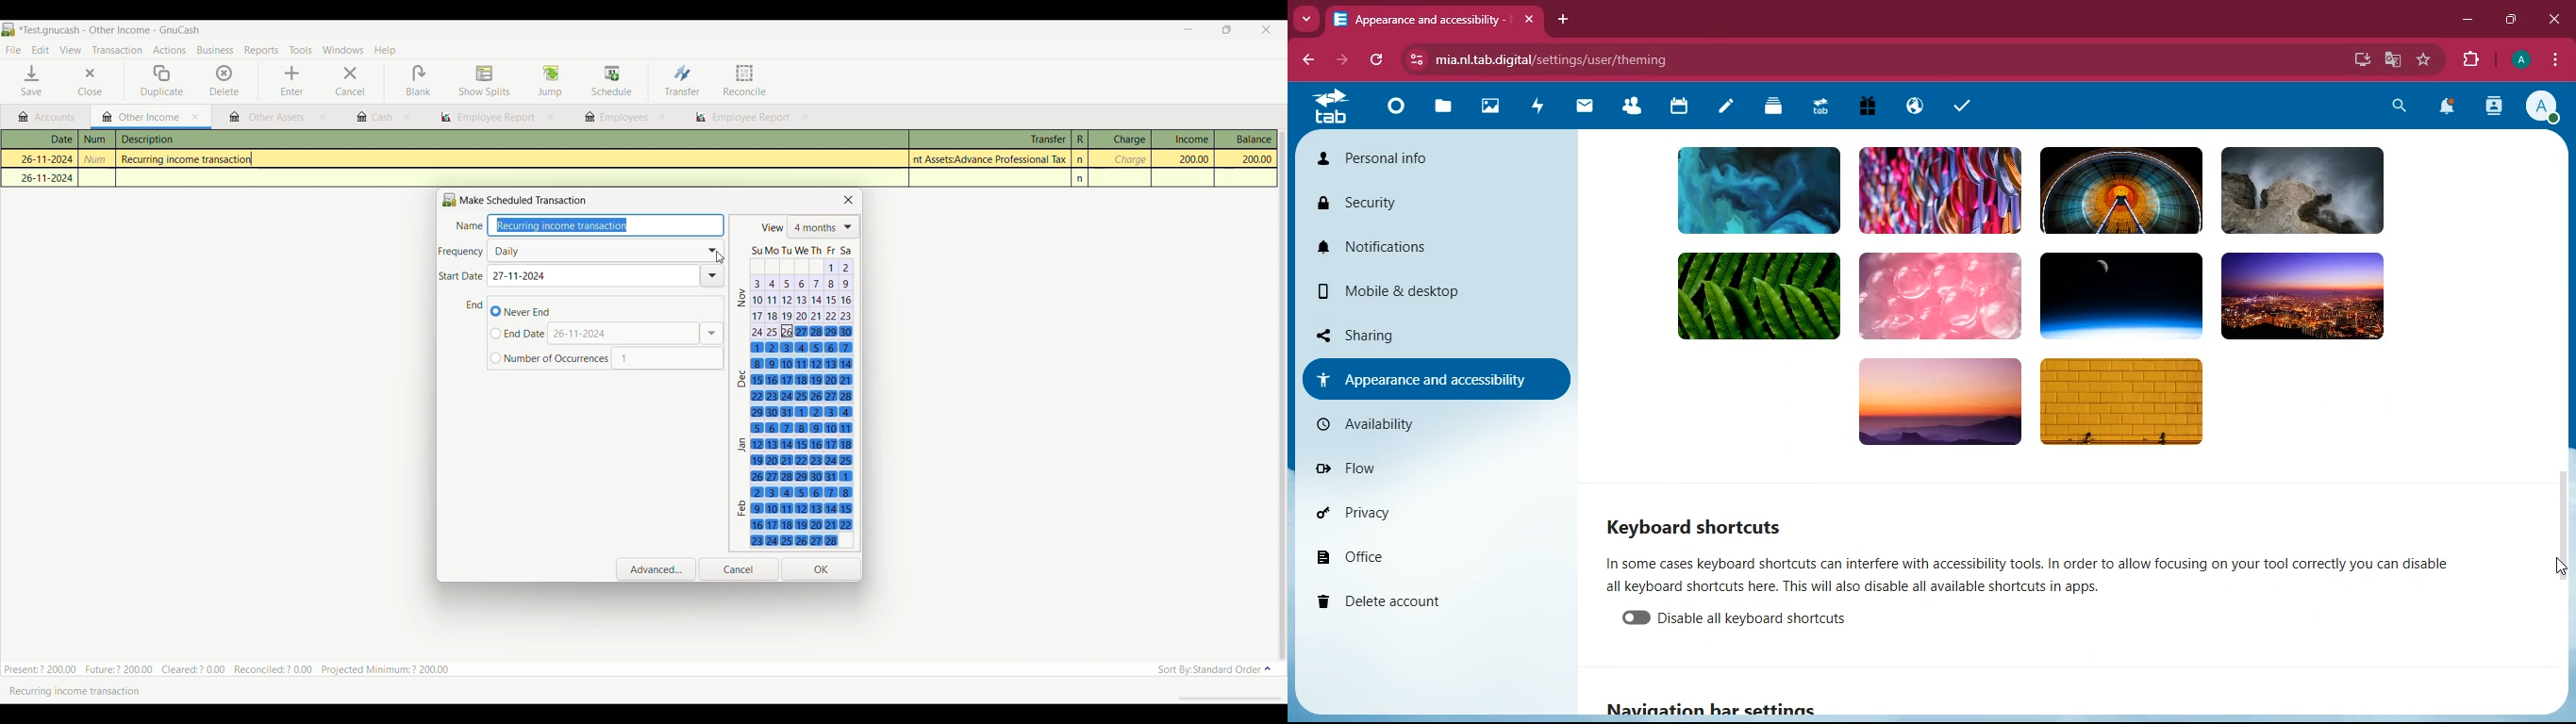 The height and width of the screenshot is (728, 2576). I want to click on Enter, so click(292, 81).